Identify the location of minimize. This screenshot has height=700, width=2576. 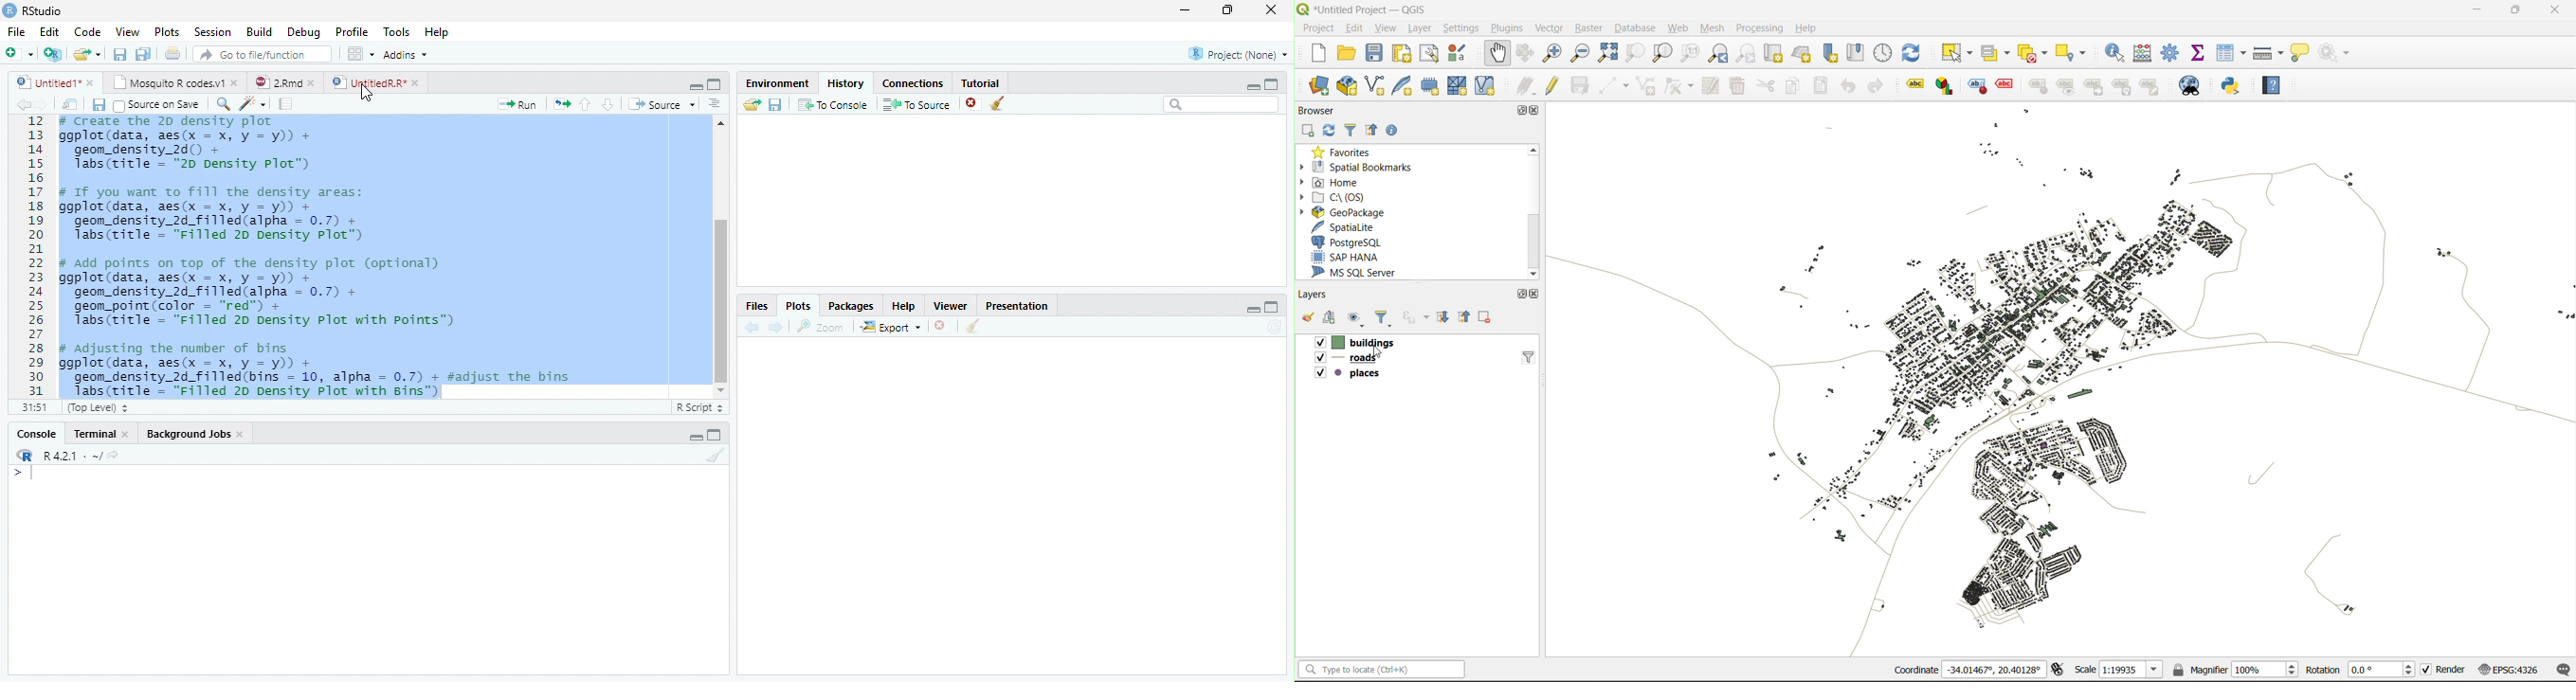
(1254, 309).